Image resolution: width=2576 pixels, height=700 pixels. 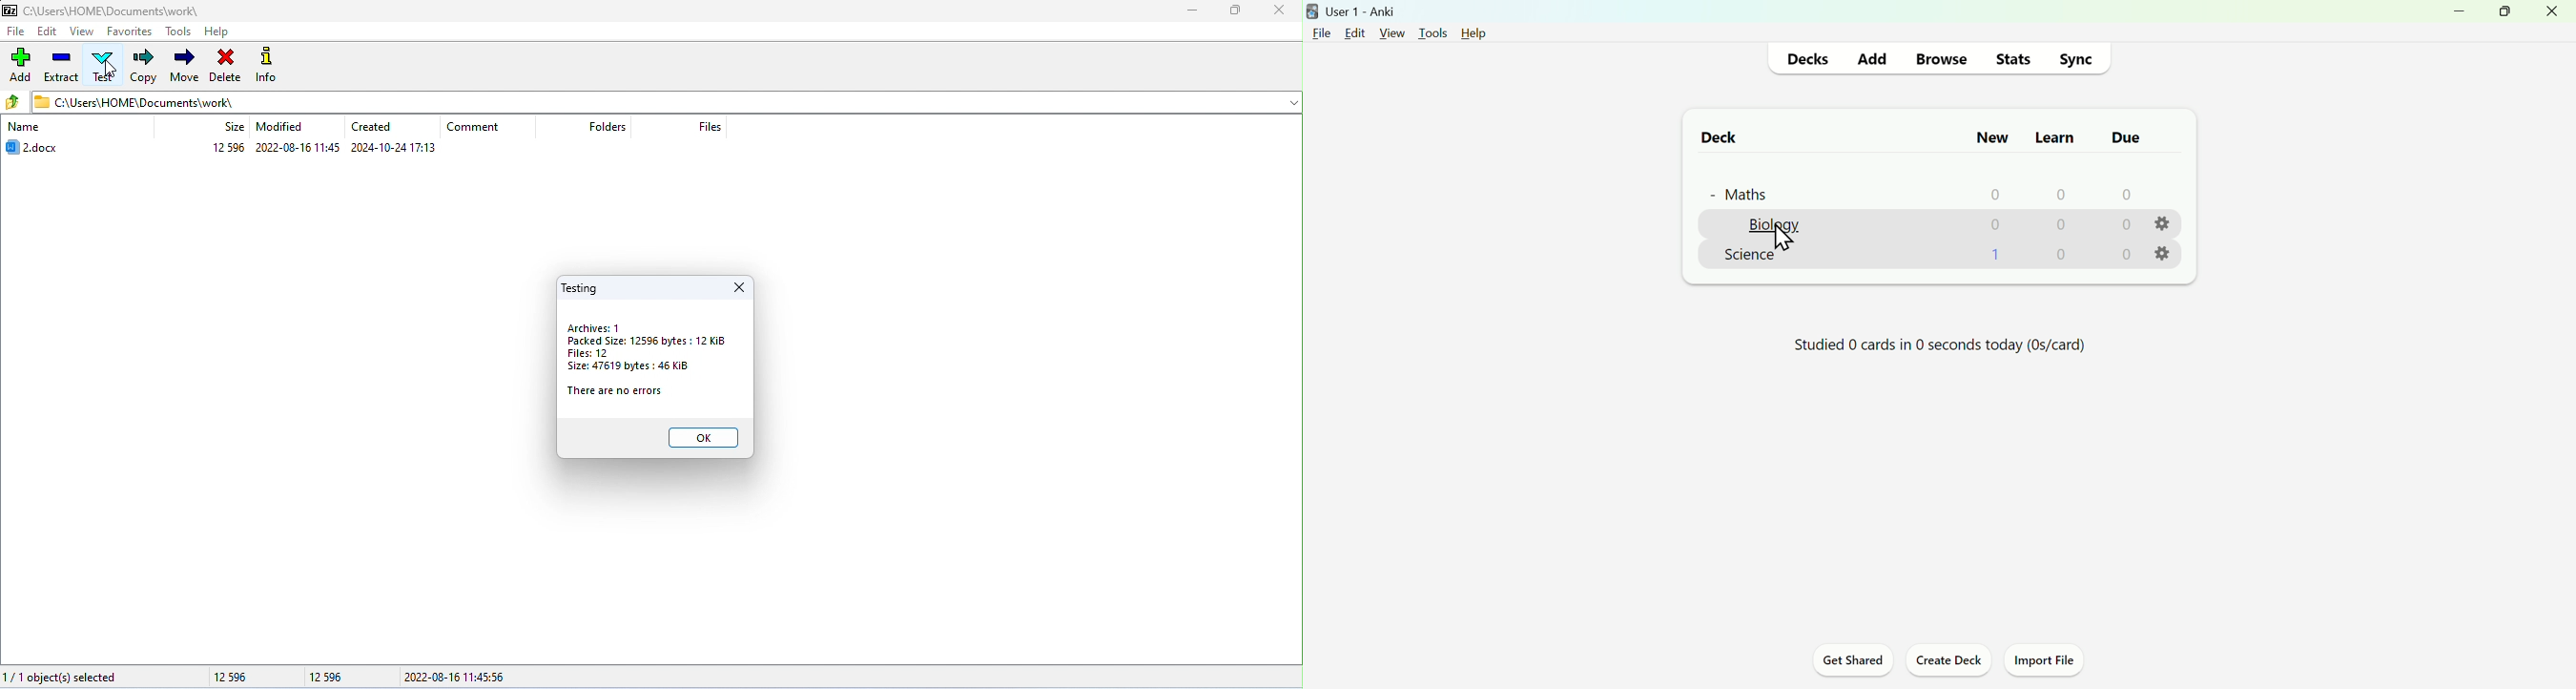 I want to click on Learn, so click(x=2054, y=134).